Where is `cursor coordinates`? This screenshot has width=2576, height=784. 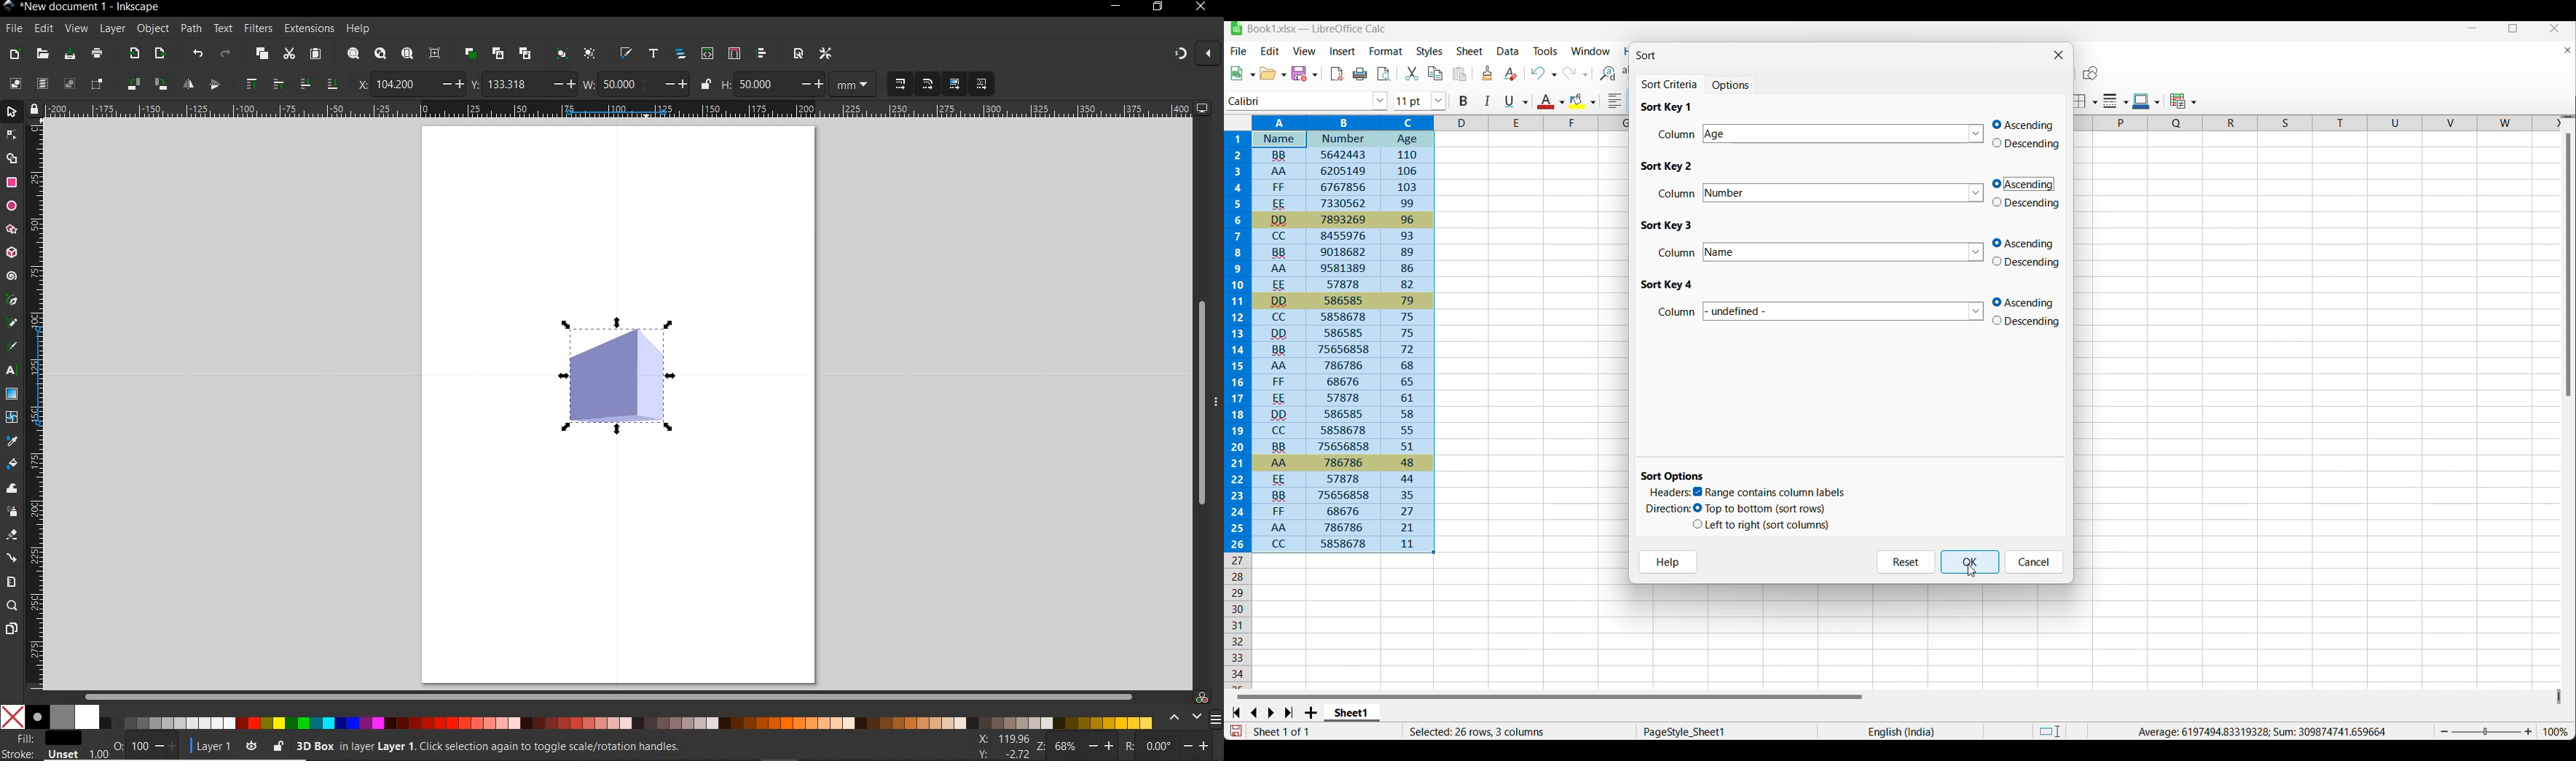
cursor coordinates is located at coordinates (1004, 746).